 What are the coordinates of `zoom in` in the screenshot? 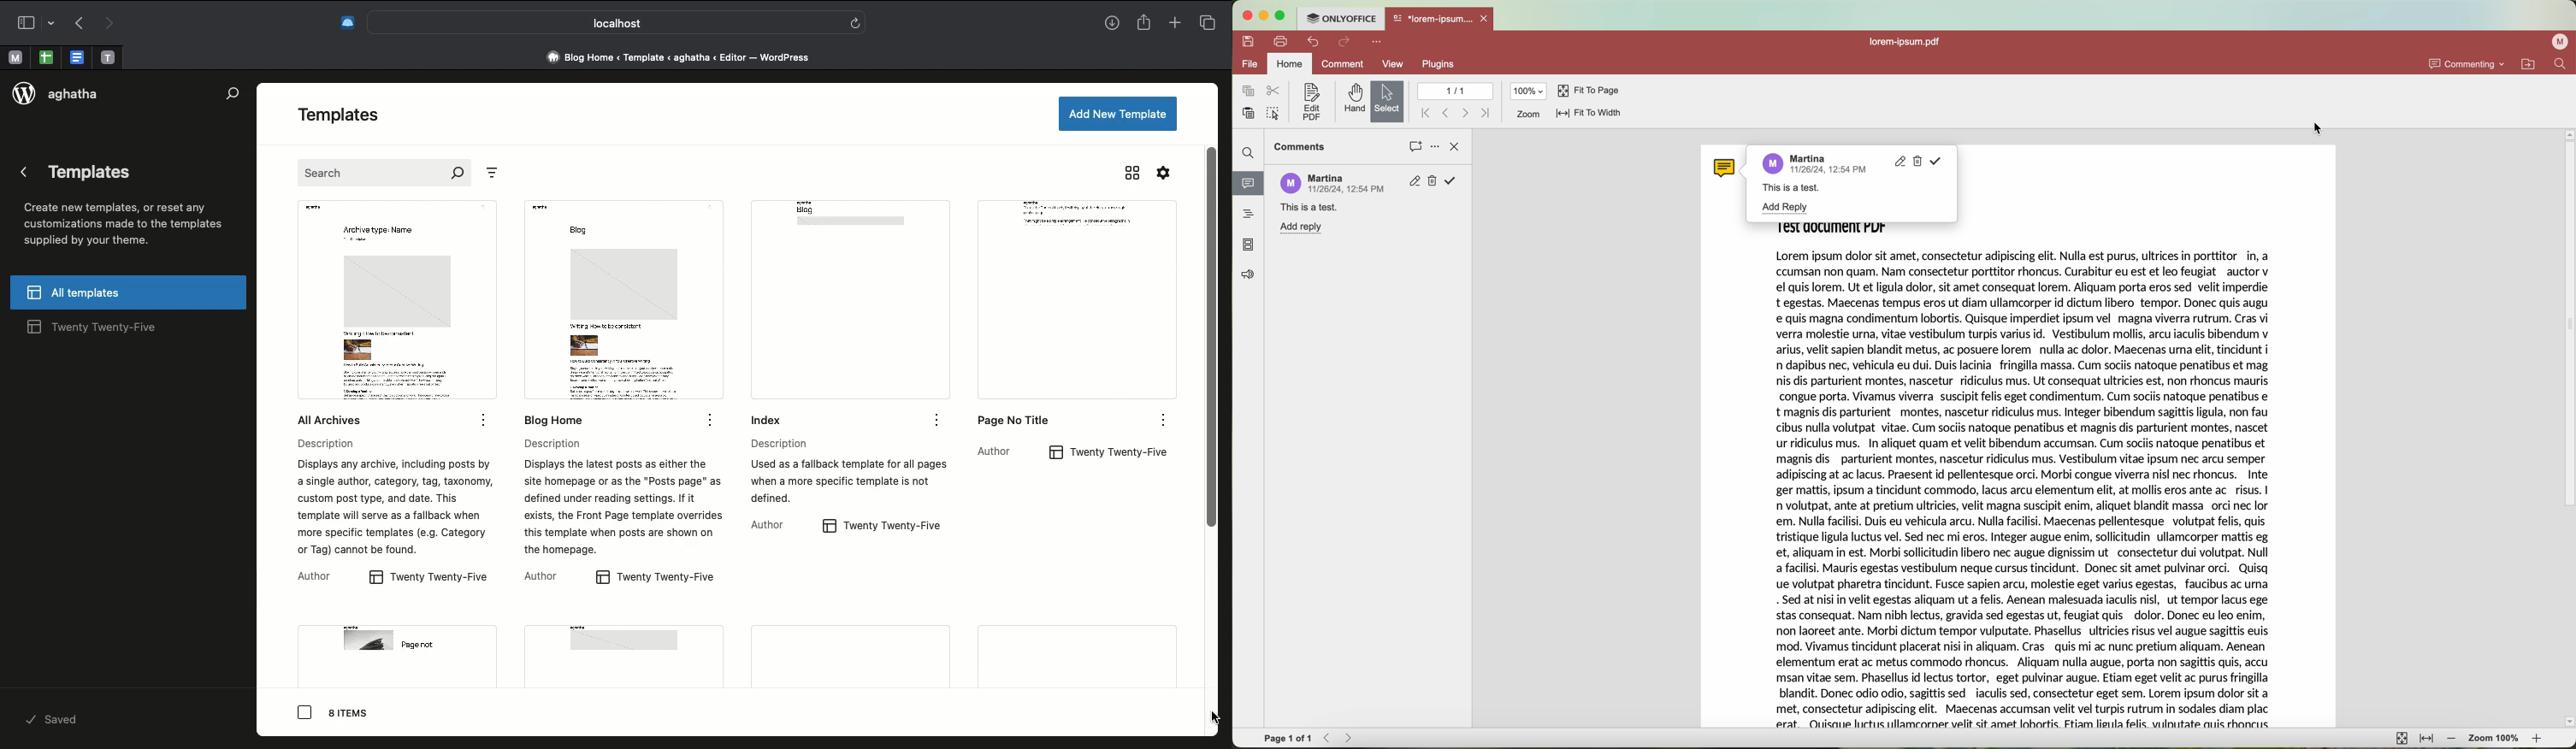 It's located at (2540, 739).